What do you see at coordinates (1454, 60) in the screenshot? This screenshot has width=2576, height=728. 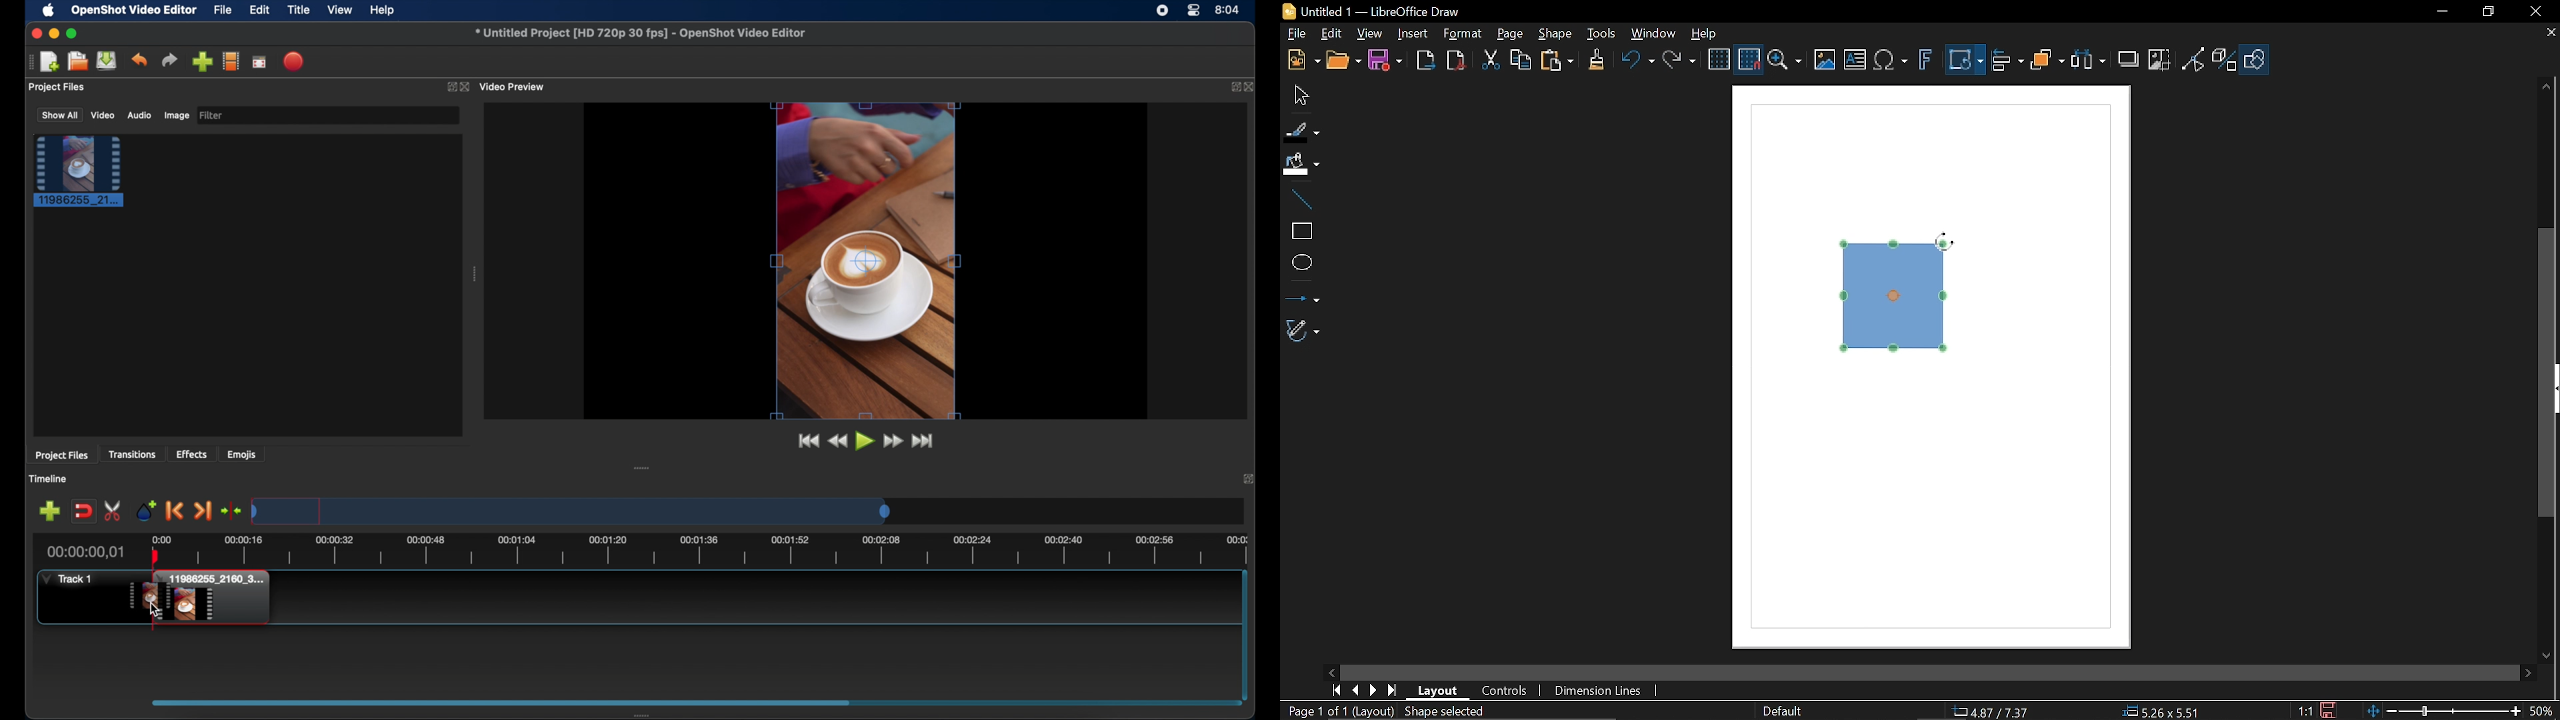 I see `Export to pdf` at bounding box center [1454, 60].